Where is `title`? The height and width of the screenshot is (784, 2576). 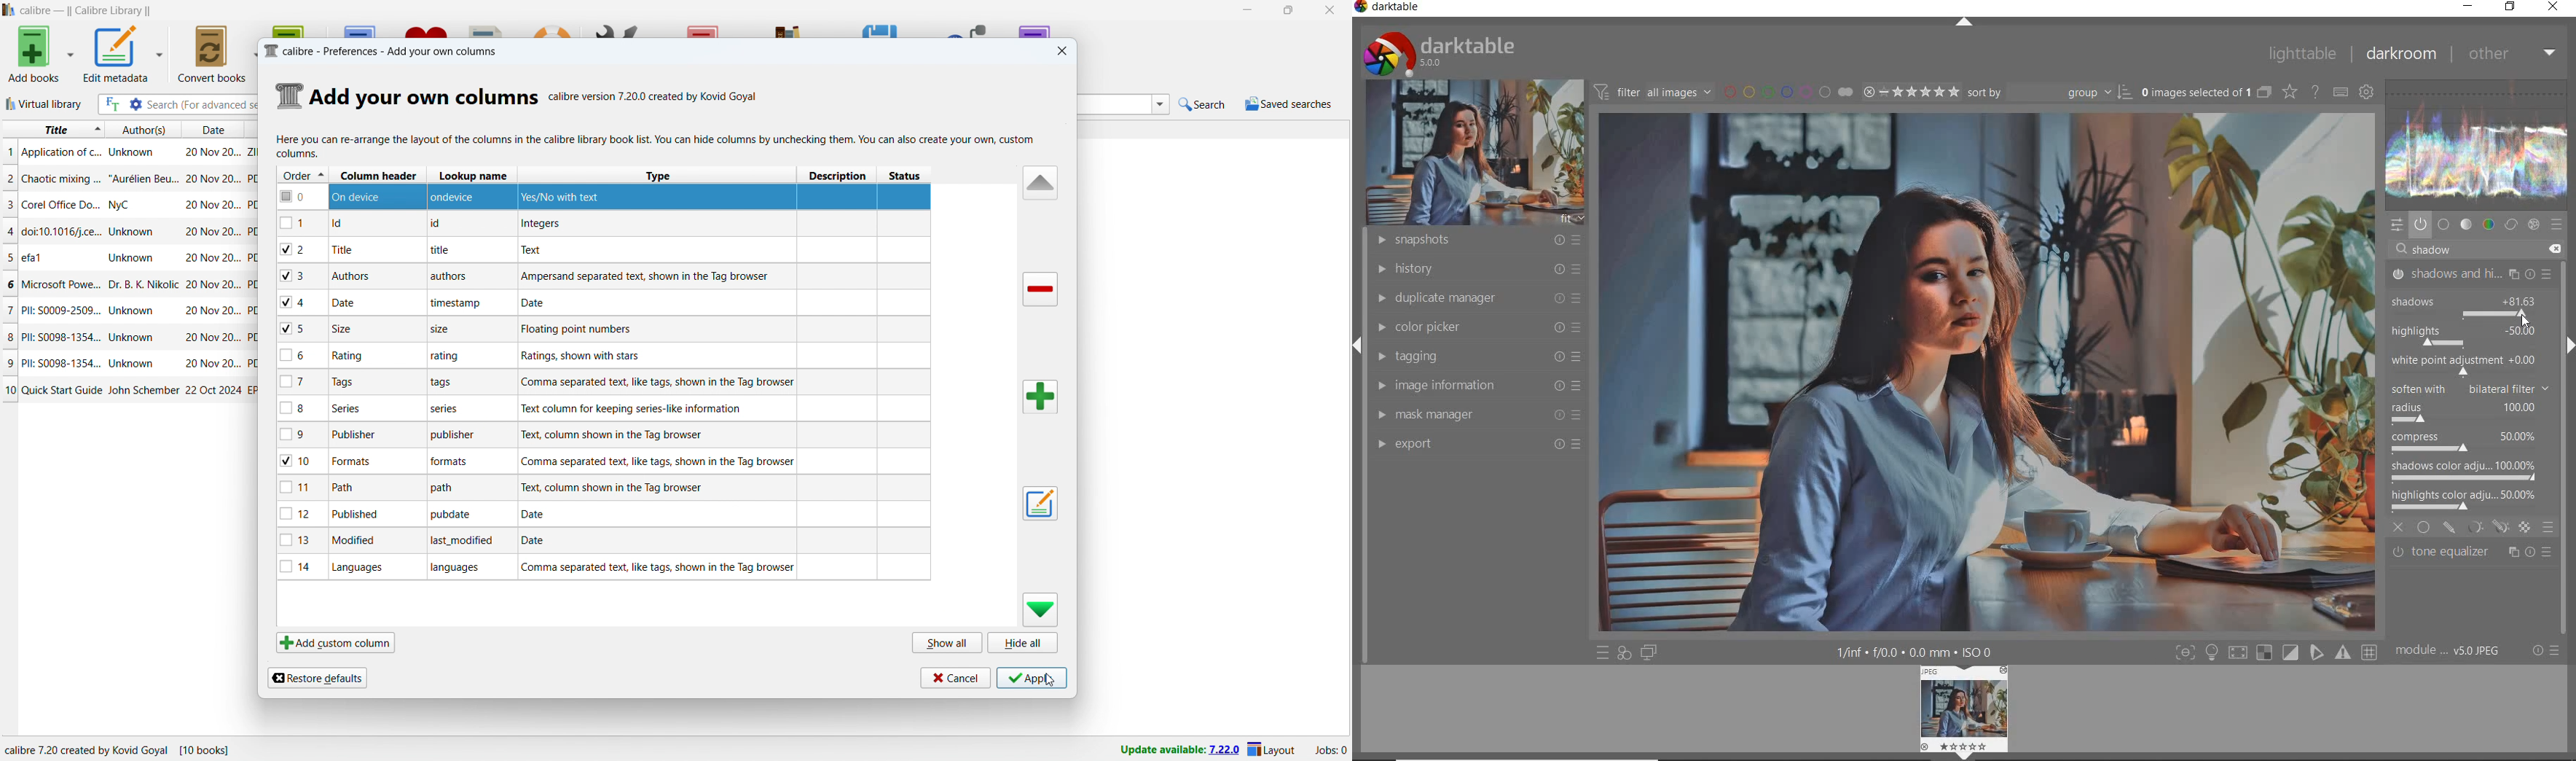
title is located at coordinates (61, 362).